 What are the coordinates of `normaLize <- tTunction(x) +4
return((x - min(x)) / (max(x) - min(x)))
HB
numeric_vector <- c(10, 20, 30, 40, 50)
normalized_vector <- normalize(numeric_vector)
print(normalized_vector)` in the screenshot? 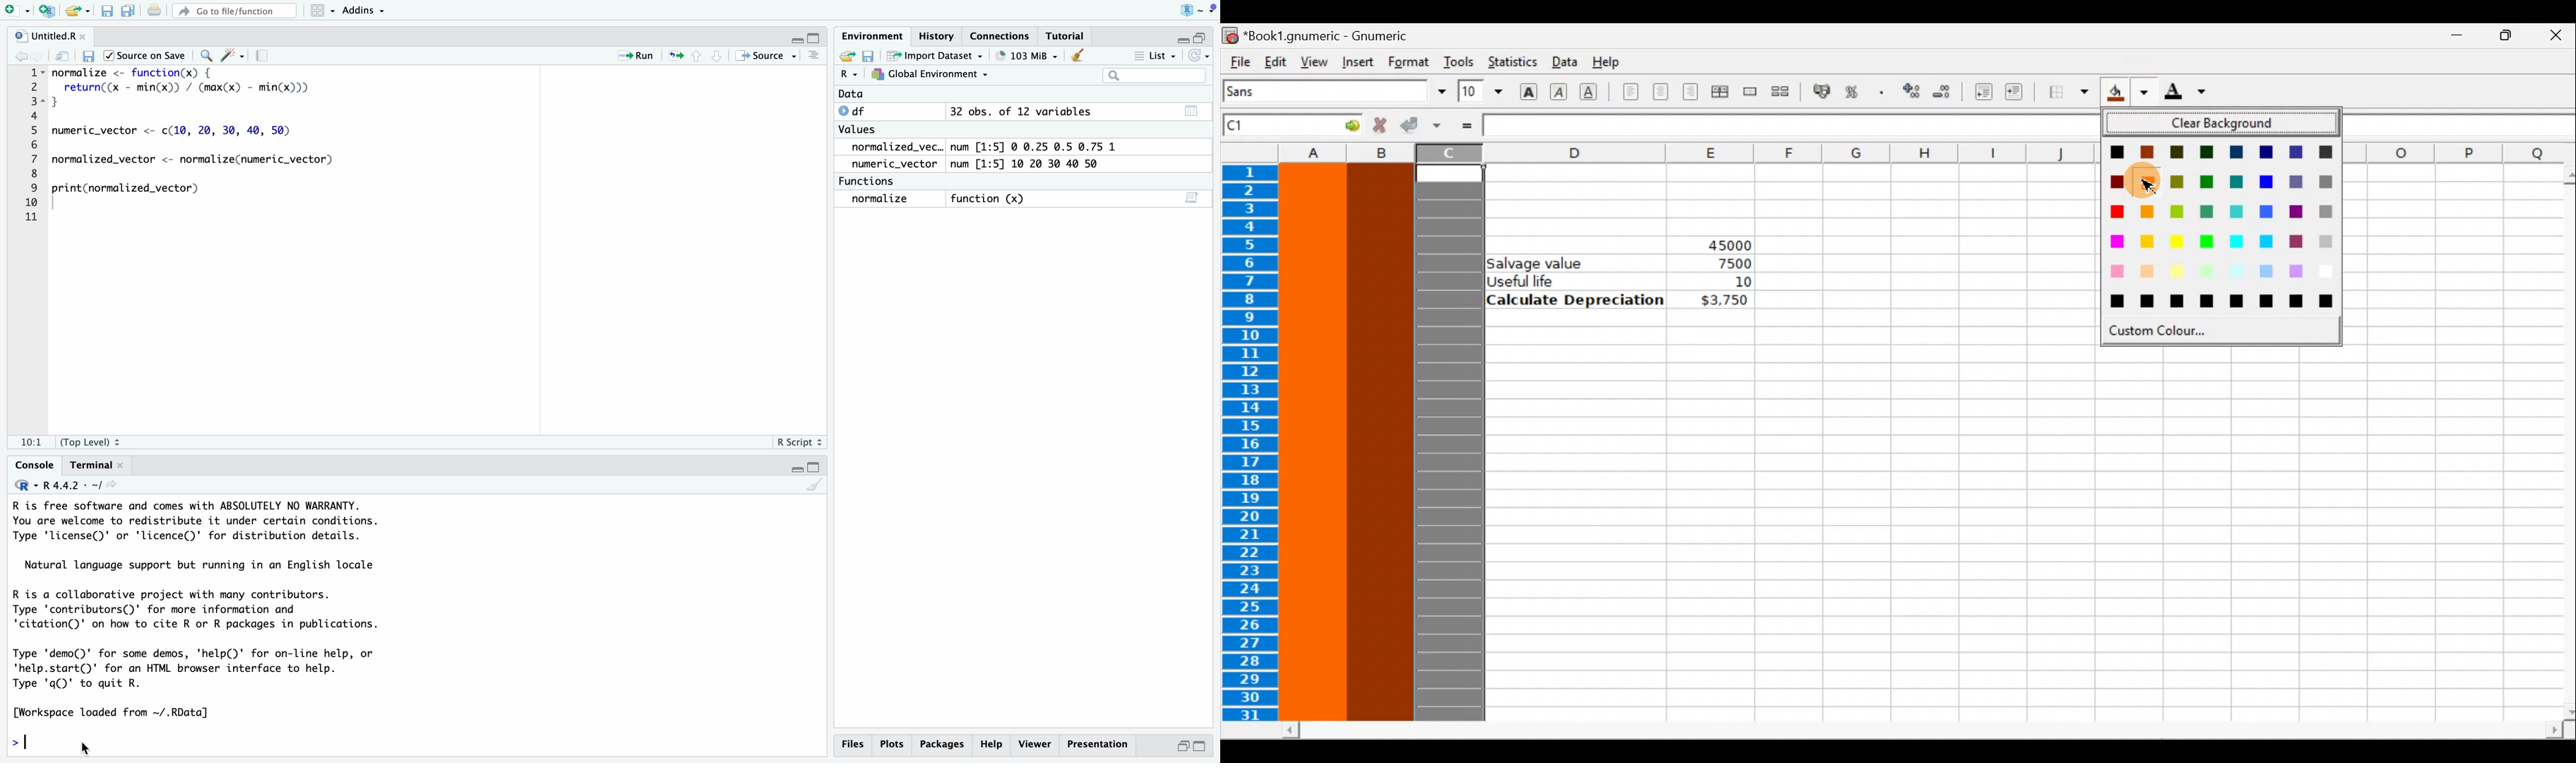 It's located at (211, 149).